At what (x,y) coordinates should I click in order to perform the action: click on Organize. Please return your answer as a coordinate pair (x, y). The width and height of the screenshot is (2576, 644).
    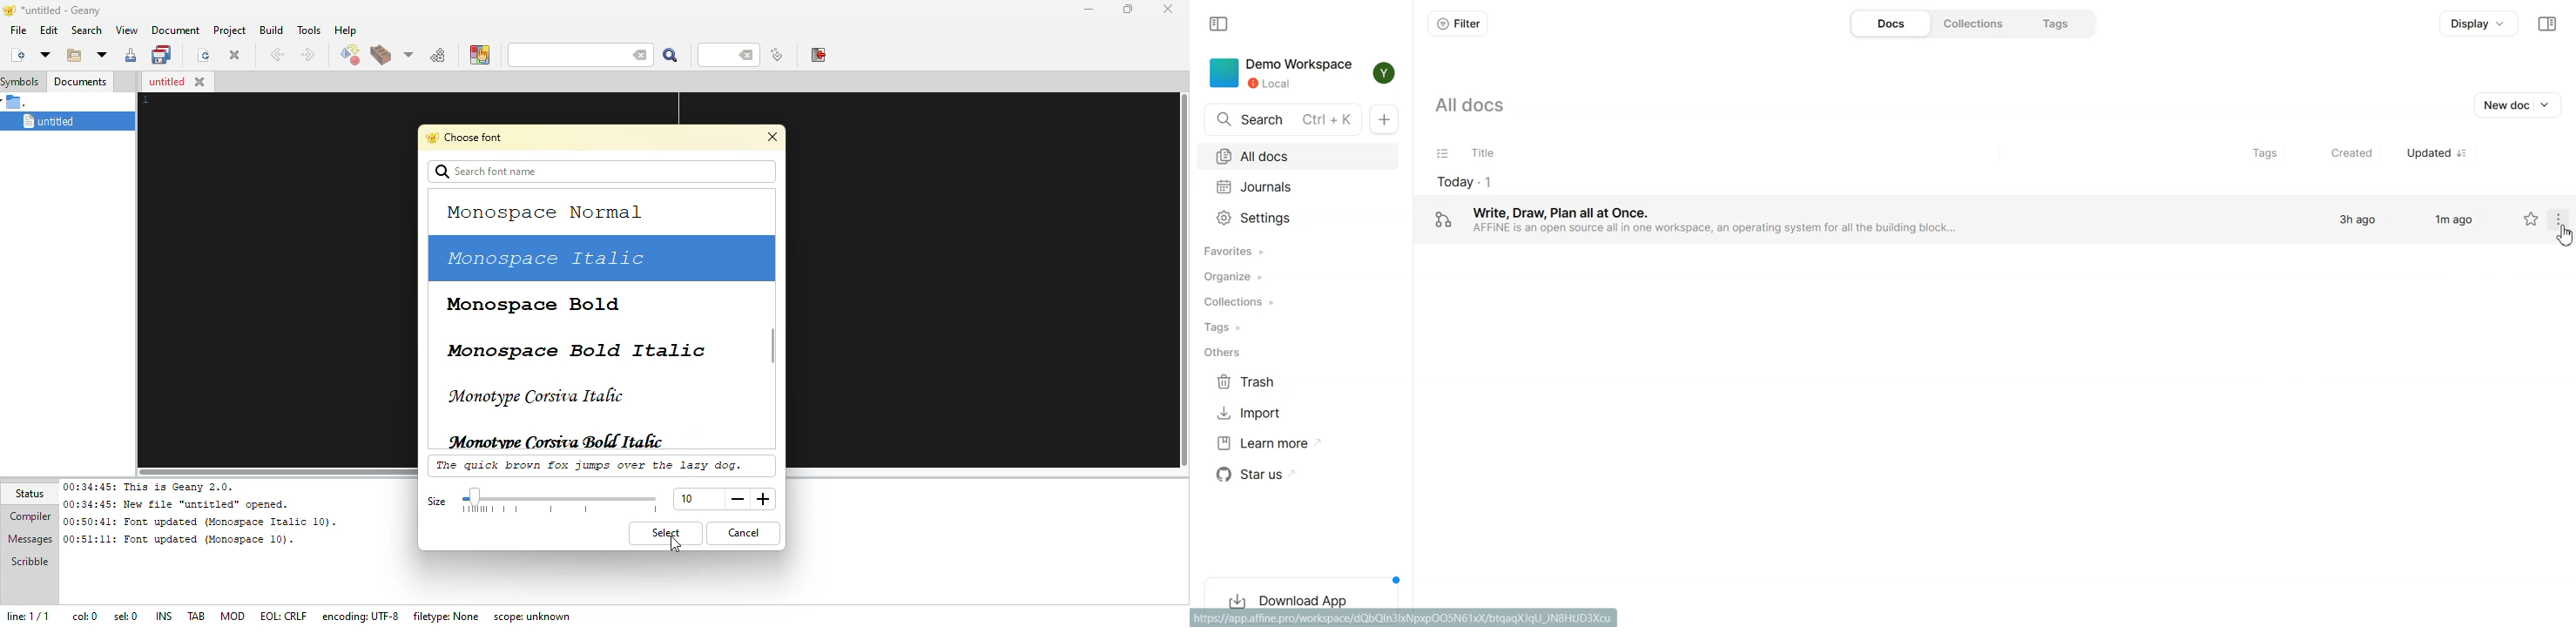
    Looking at the image, I should click on (1297, 279).